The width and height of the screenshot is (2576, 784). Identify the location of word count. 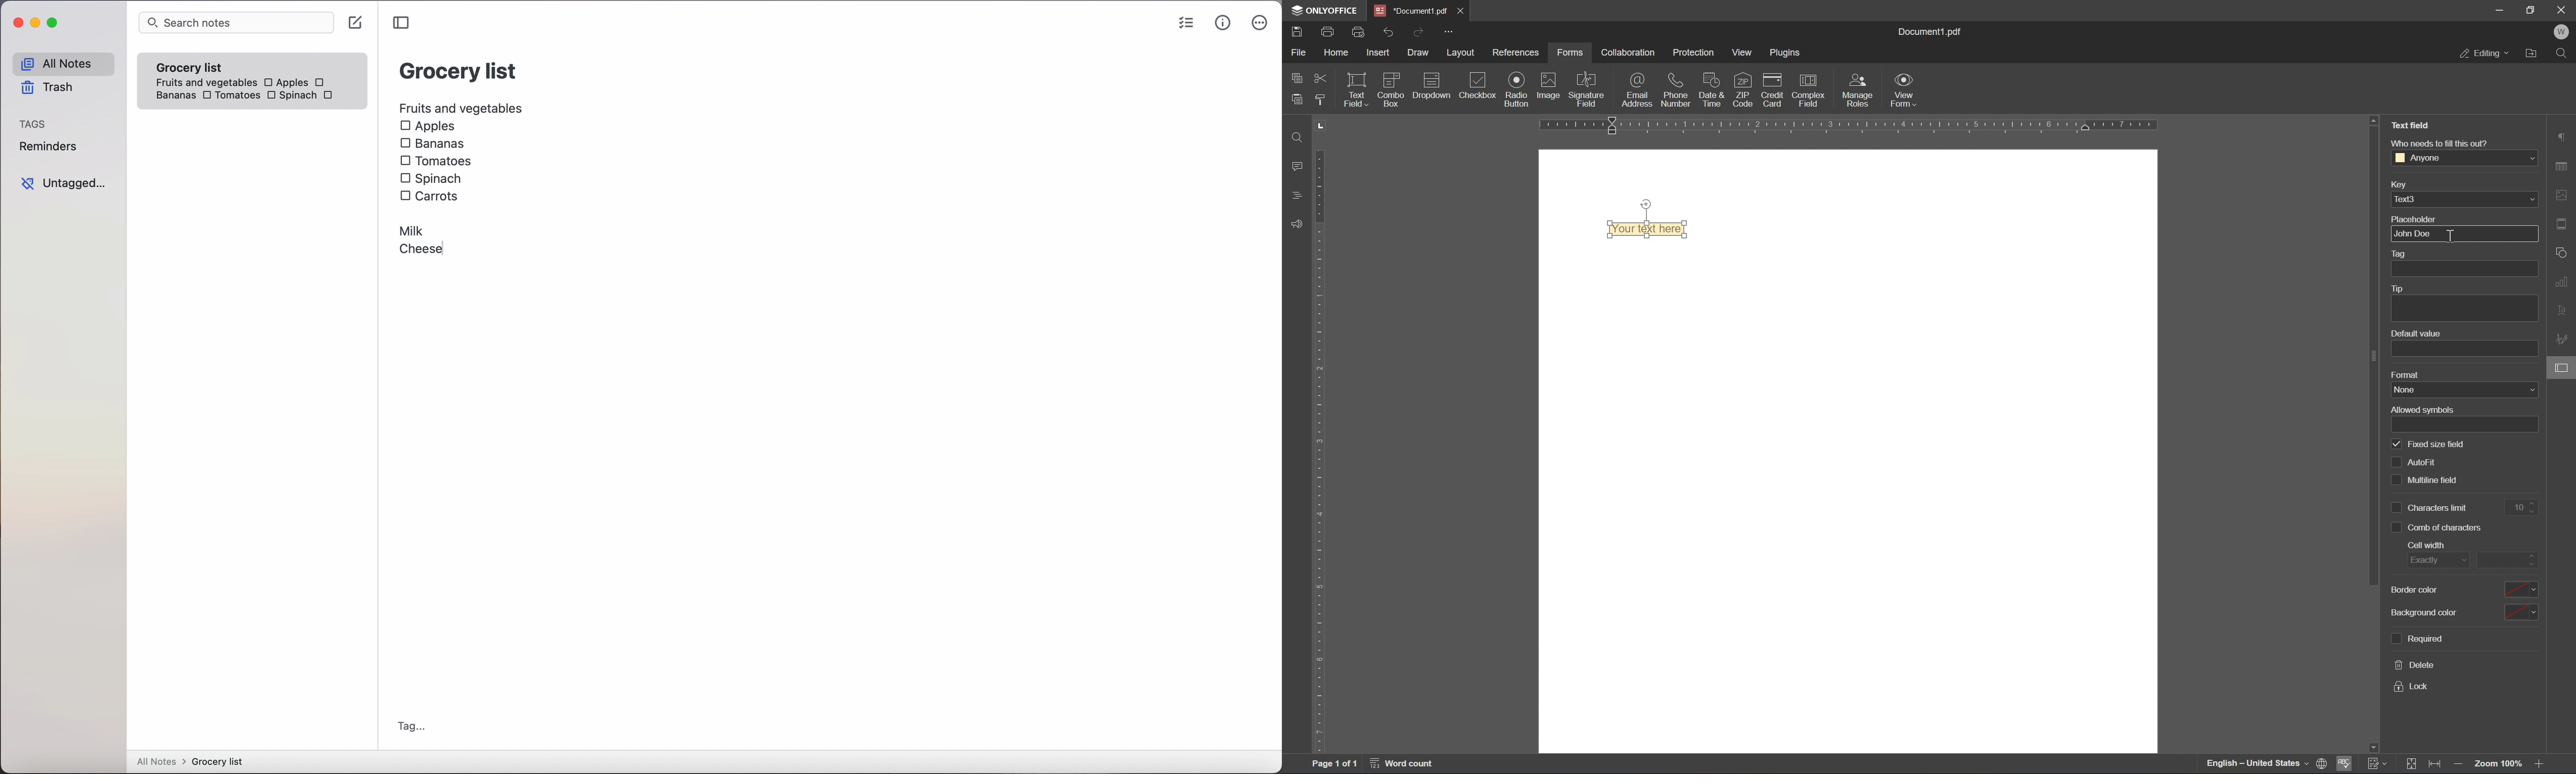
(1405, 765).